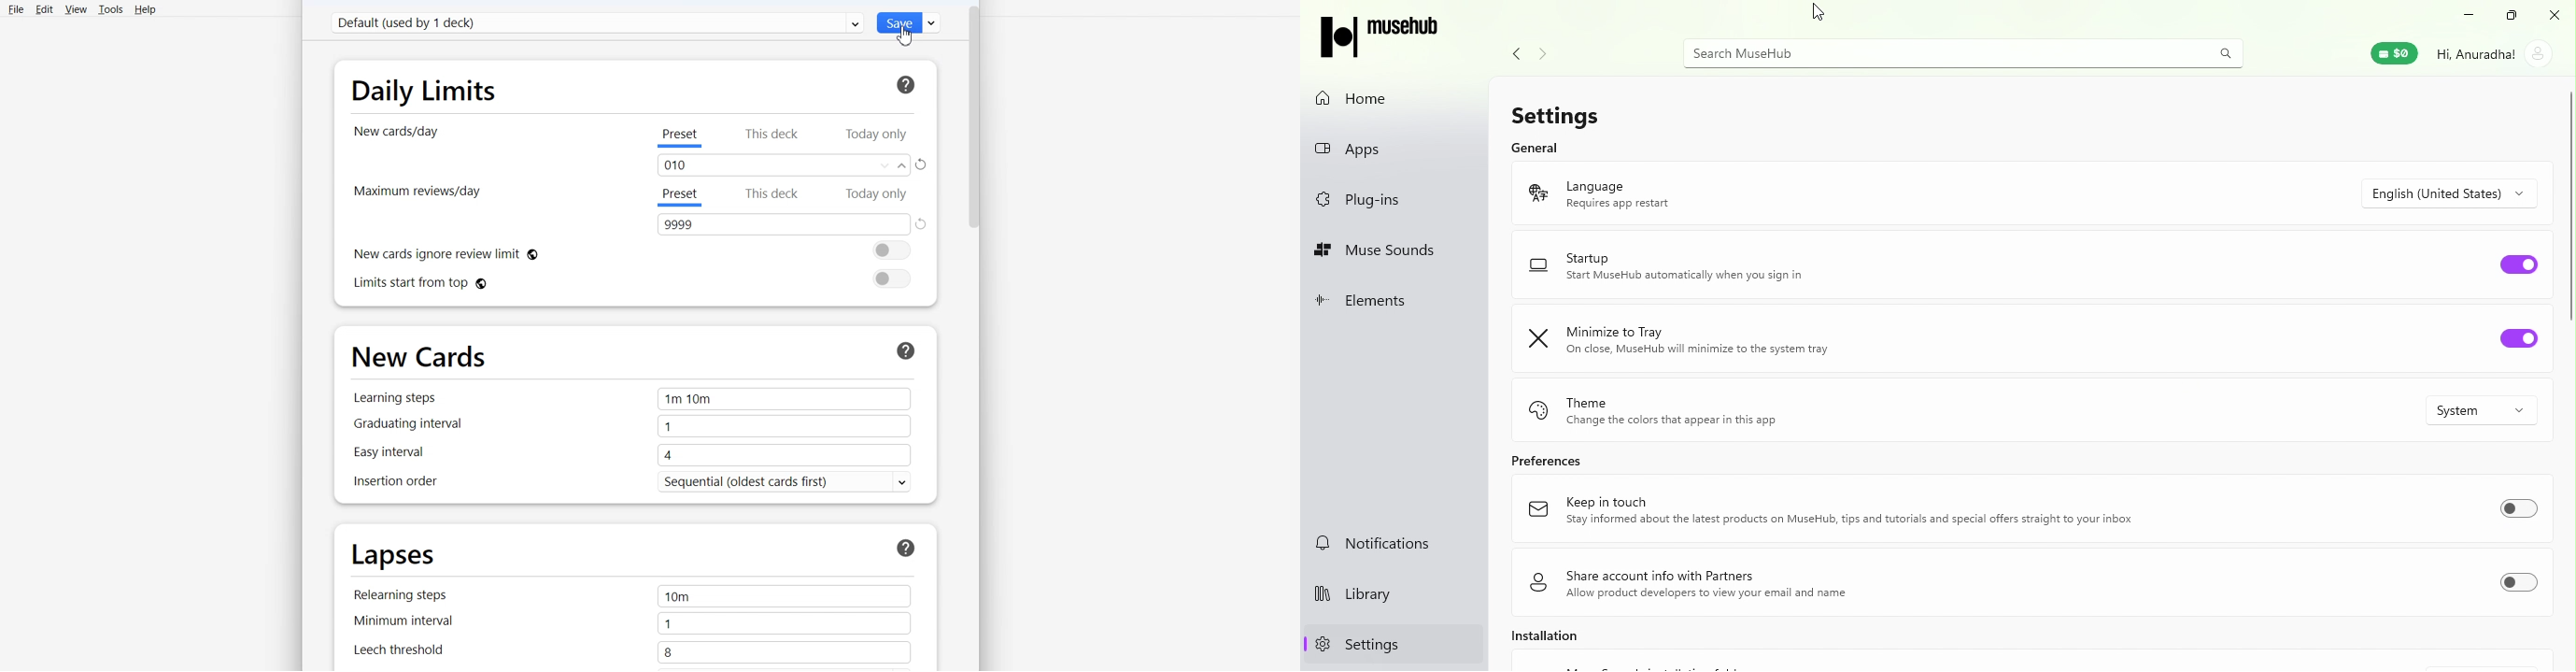  What do you see at coordinates (925, 223) in the screenshot?
I see `Reset` at bounding box center [925, 223].